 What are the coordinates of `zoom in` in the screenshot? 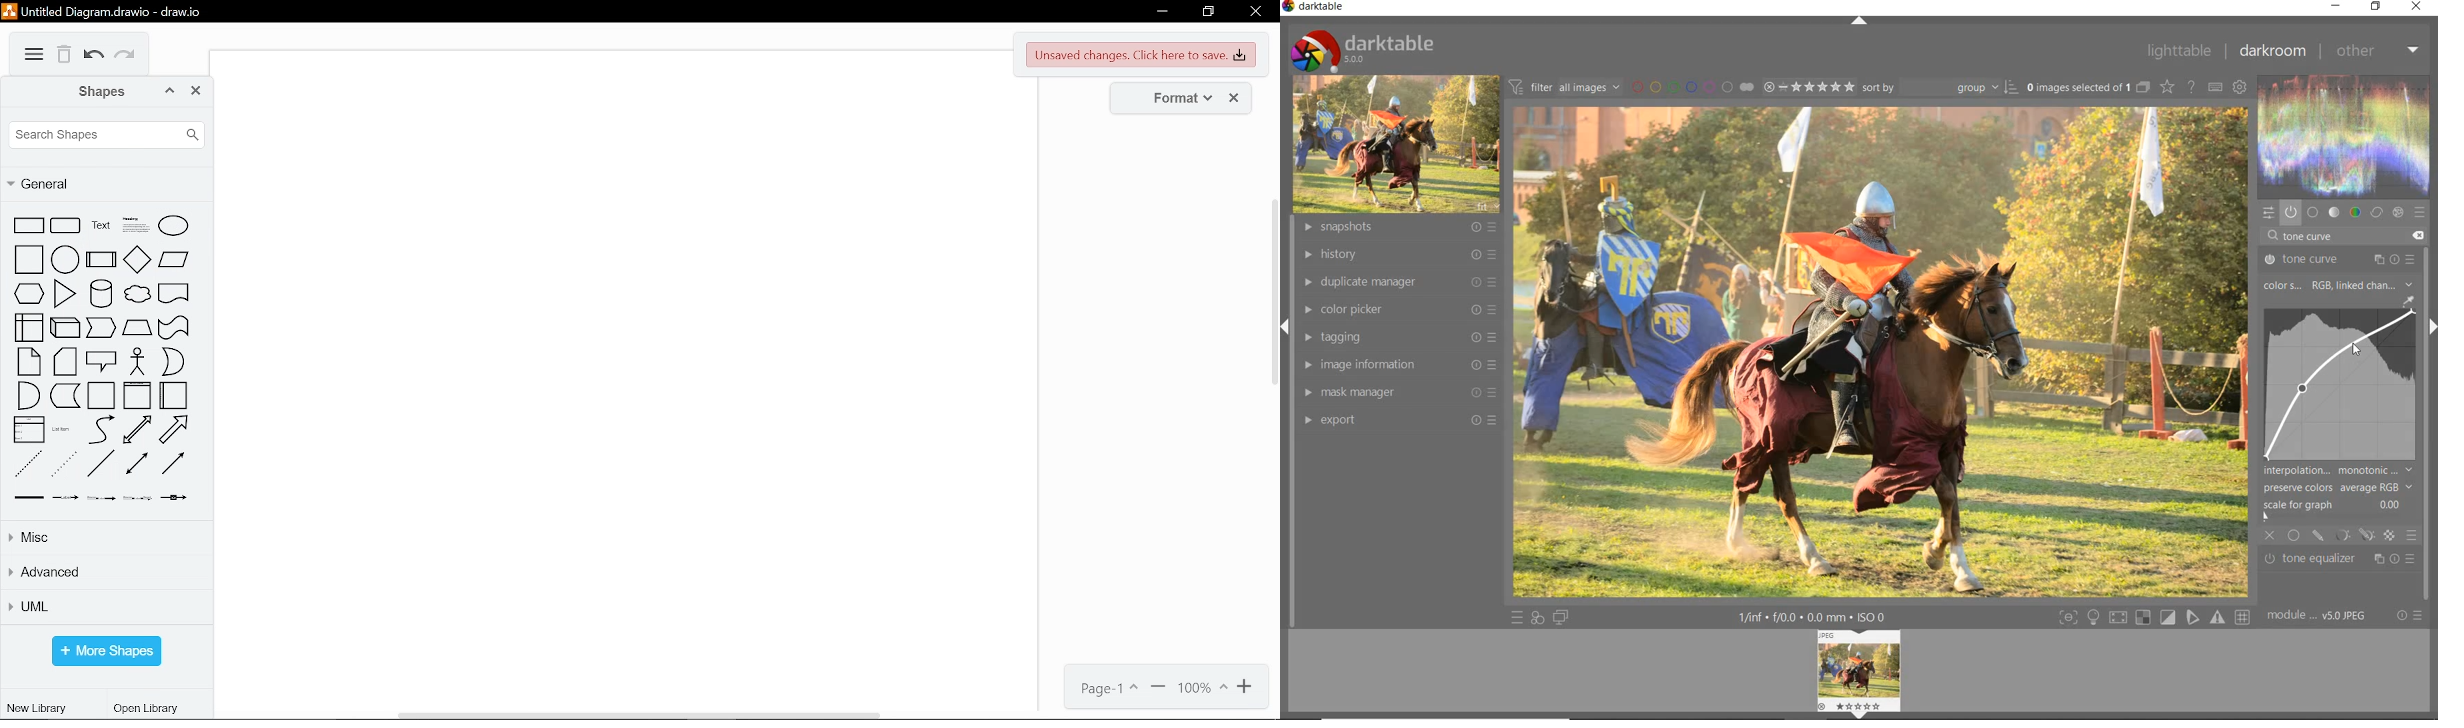 It's located at (1246, 687).